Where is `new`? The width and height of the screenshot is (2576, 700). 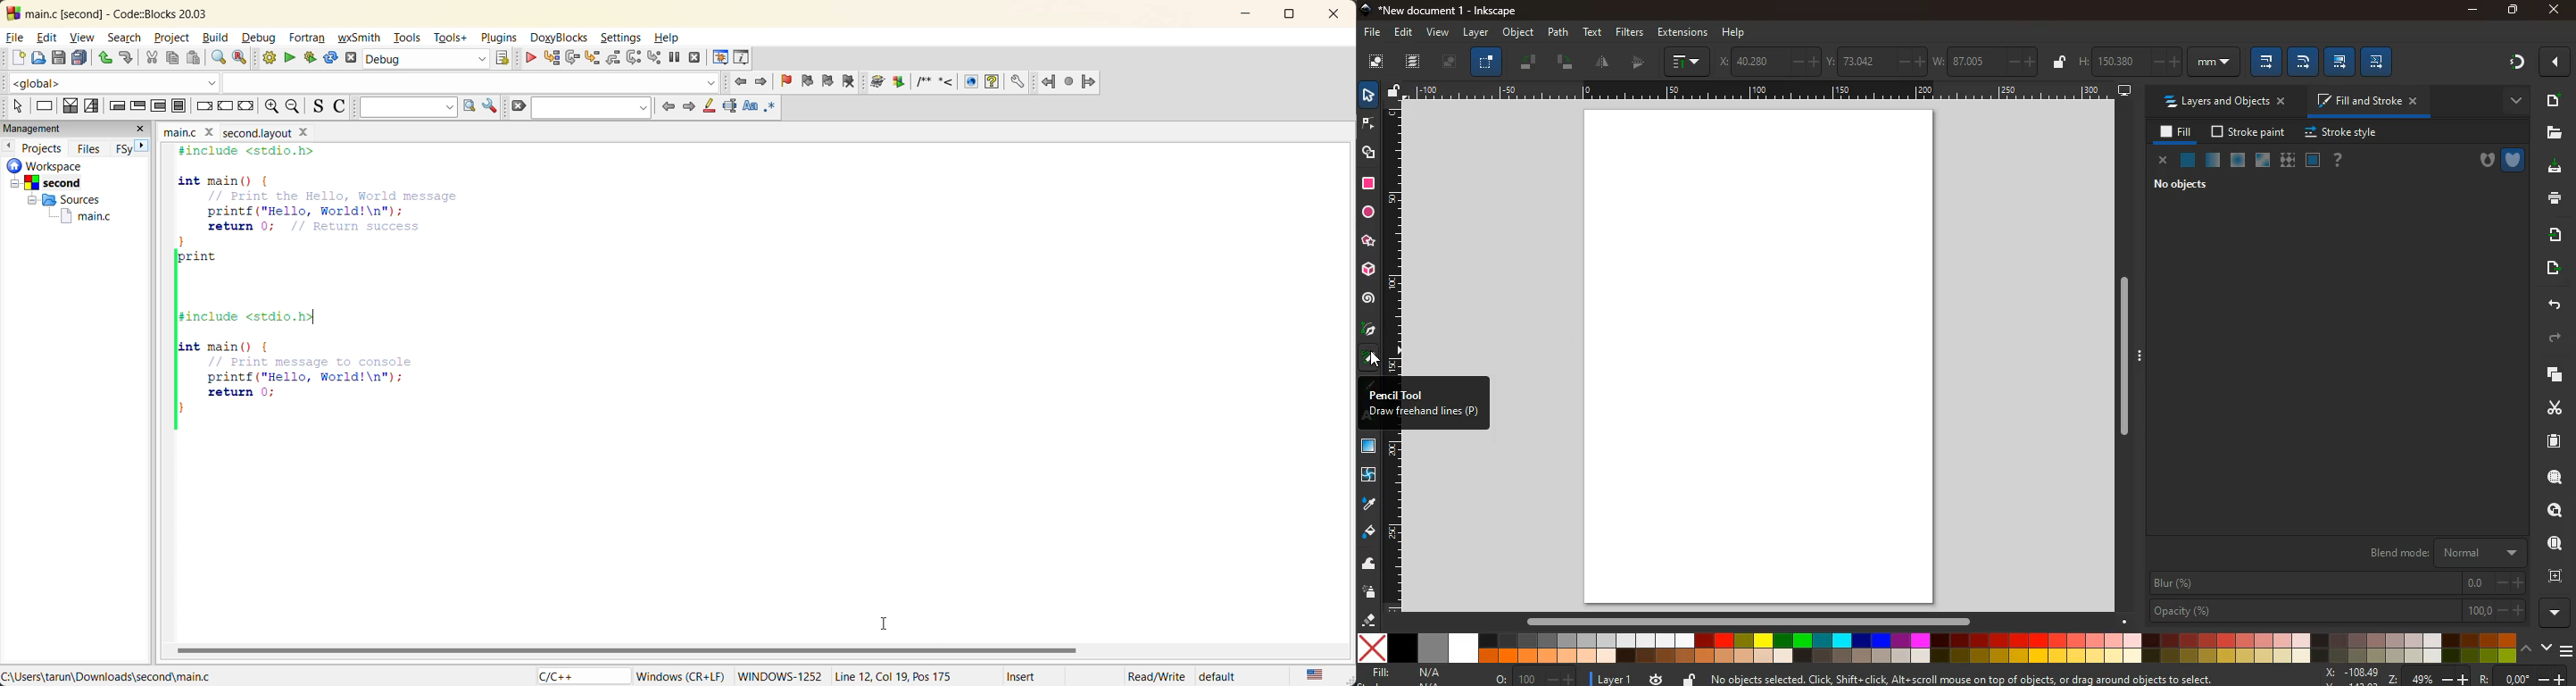 new is located at coordinates (14, 58).